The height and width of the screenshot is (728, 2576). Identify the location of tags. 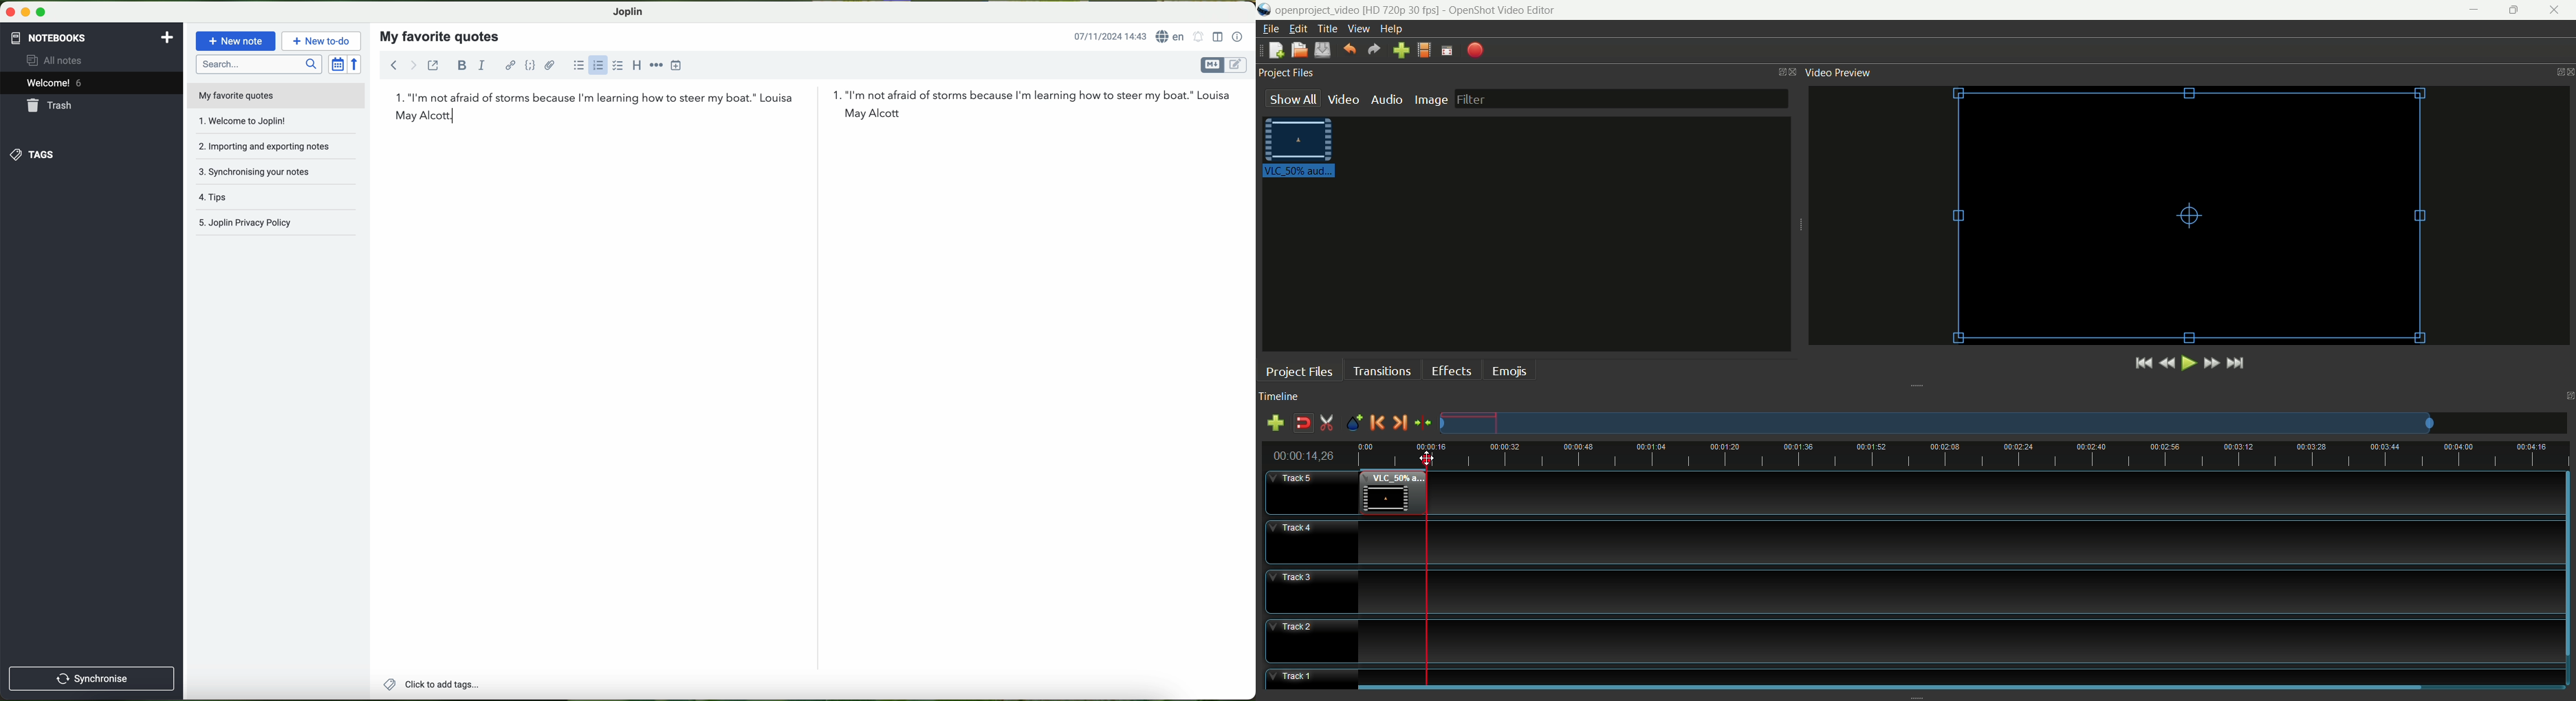
(274, 197).